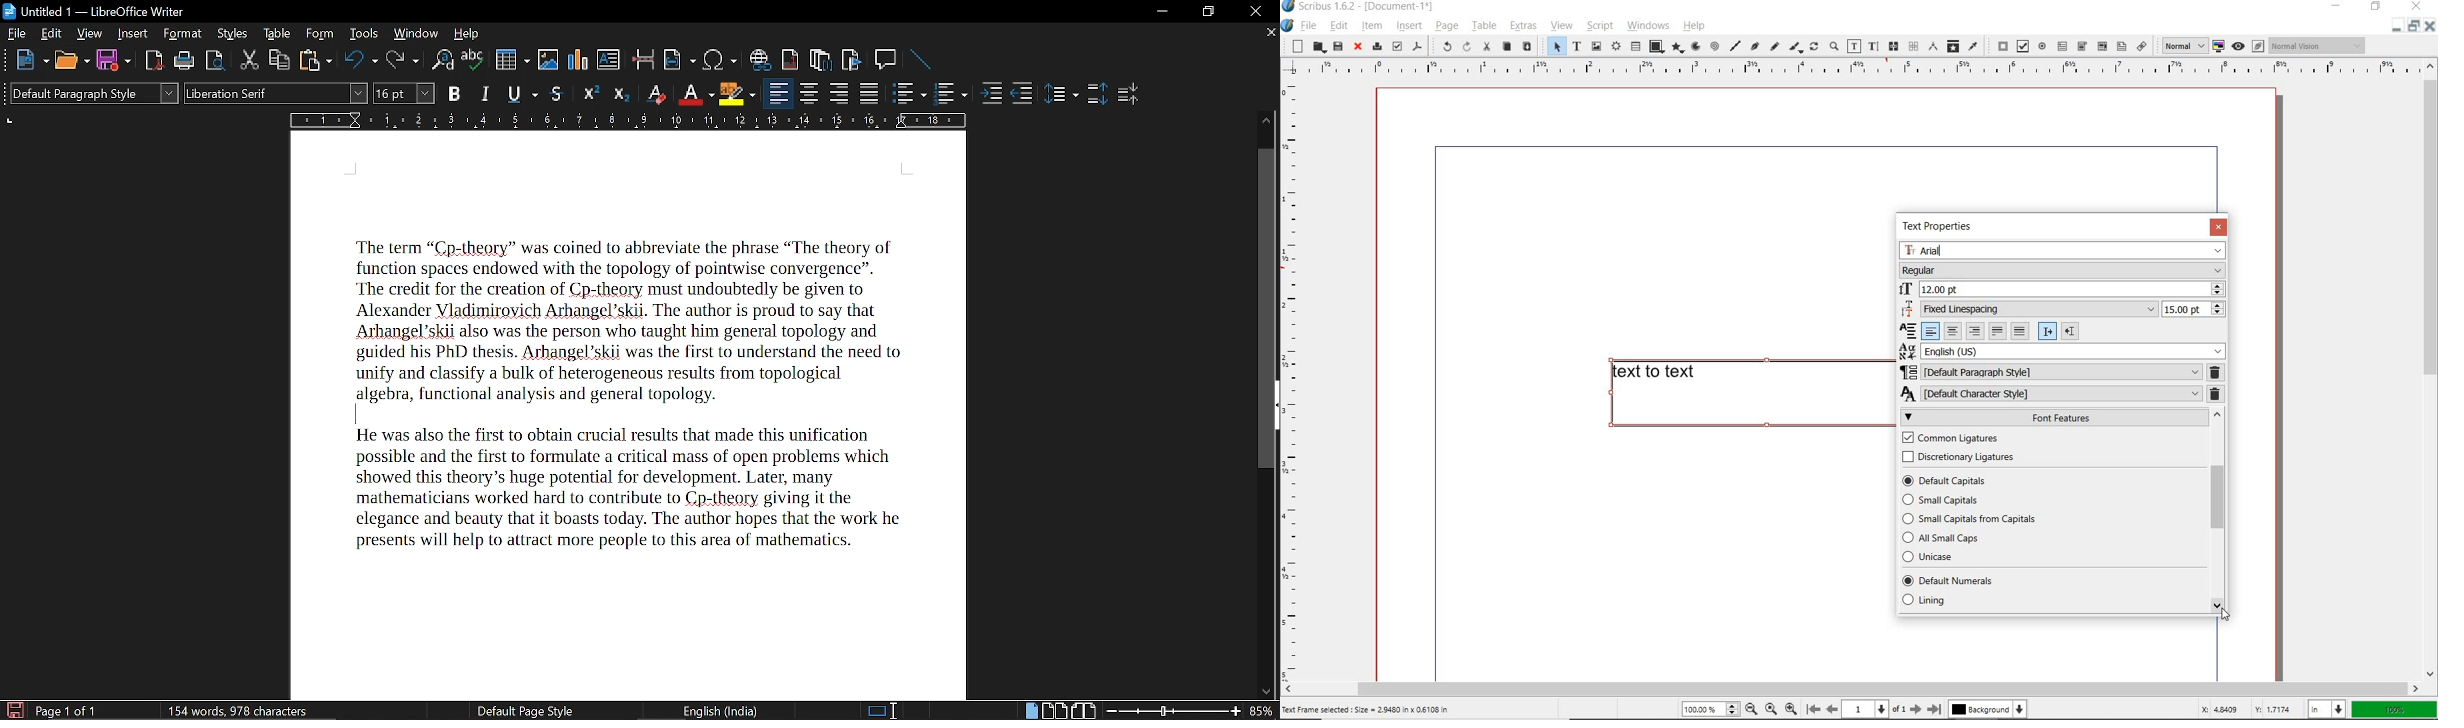 The image size is (2464, 728). What do you see at coordinates (851, 61) in the screenshot?
I see `Insert bookmark` at bounding box center [851, 61].